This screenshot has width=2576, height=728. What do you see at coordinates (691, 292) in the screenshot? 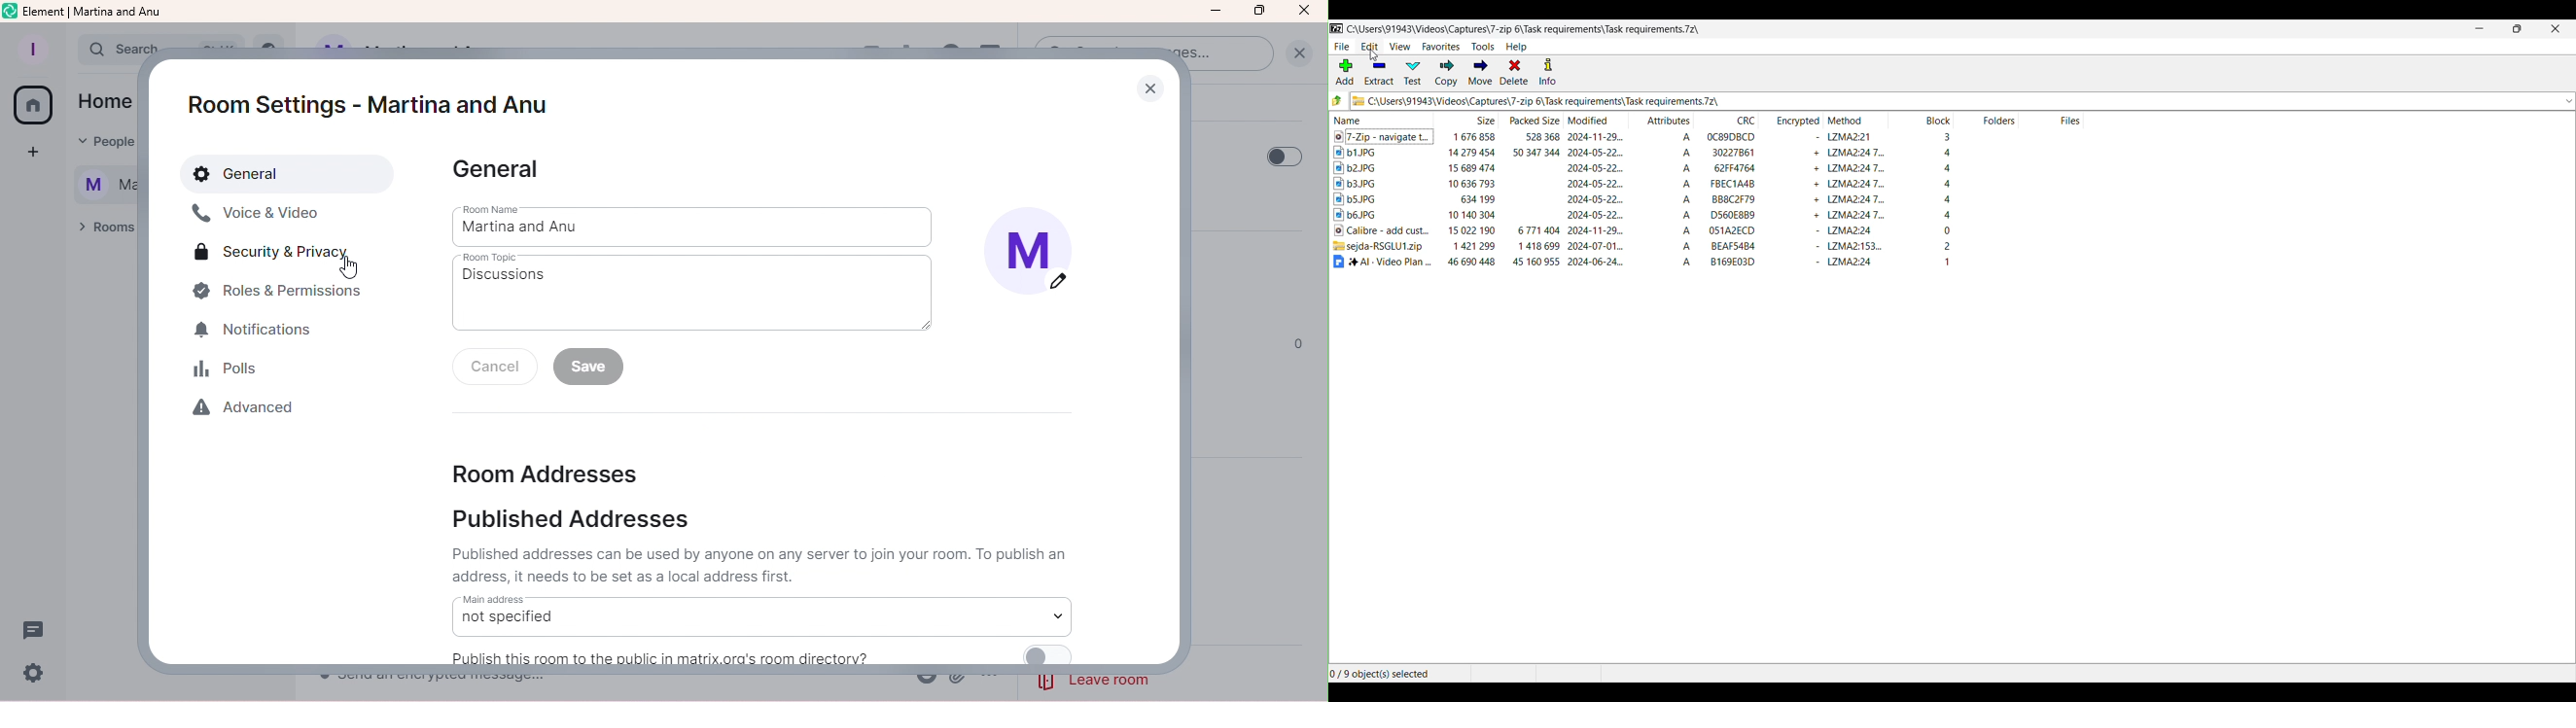
I see `Room topic` at bounding box center [691, 292].